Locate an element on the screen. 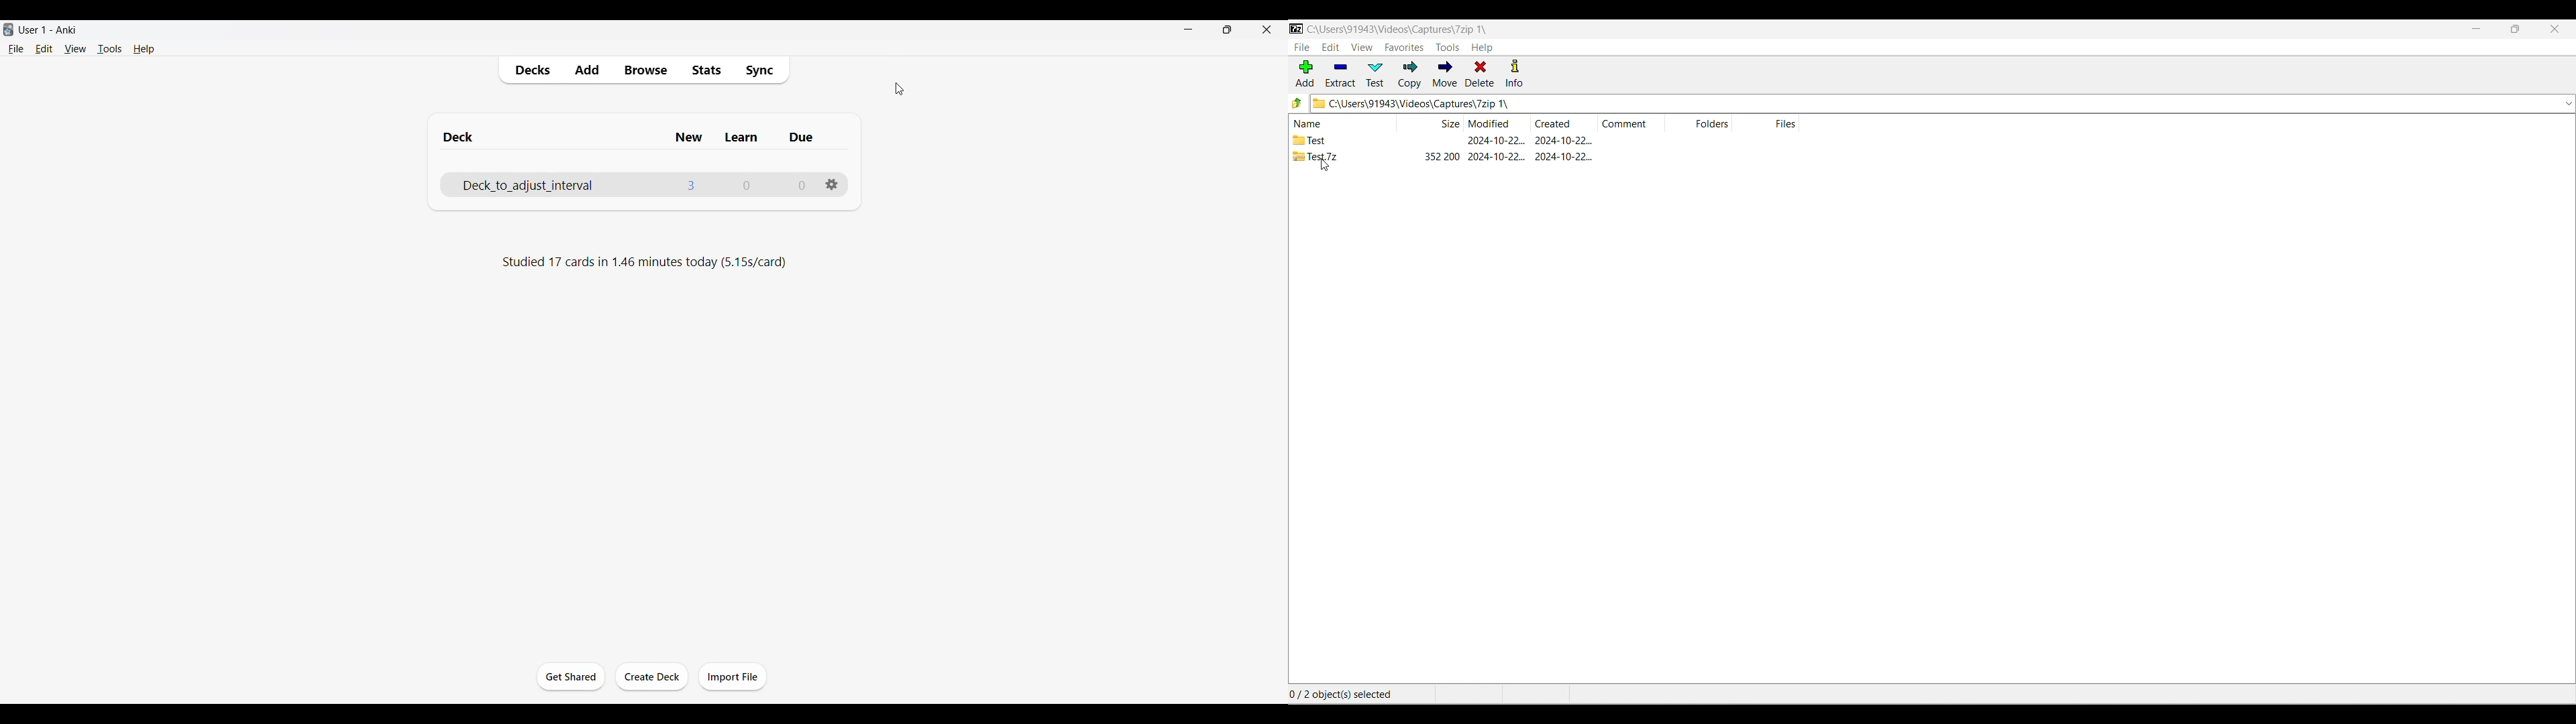 Image resolution: width=2576 pixels, height=728 pixels. Create deck is located at coordinates (651, 676).